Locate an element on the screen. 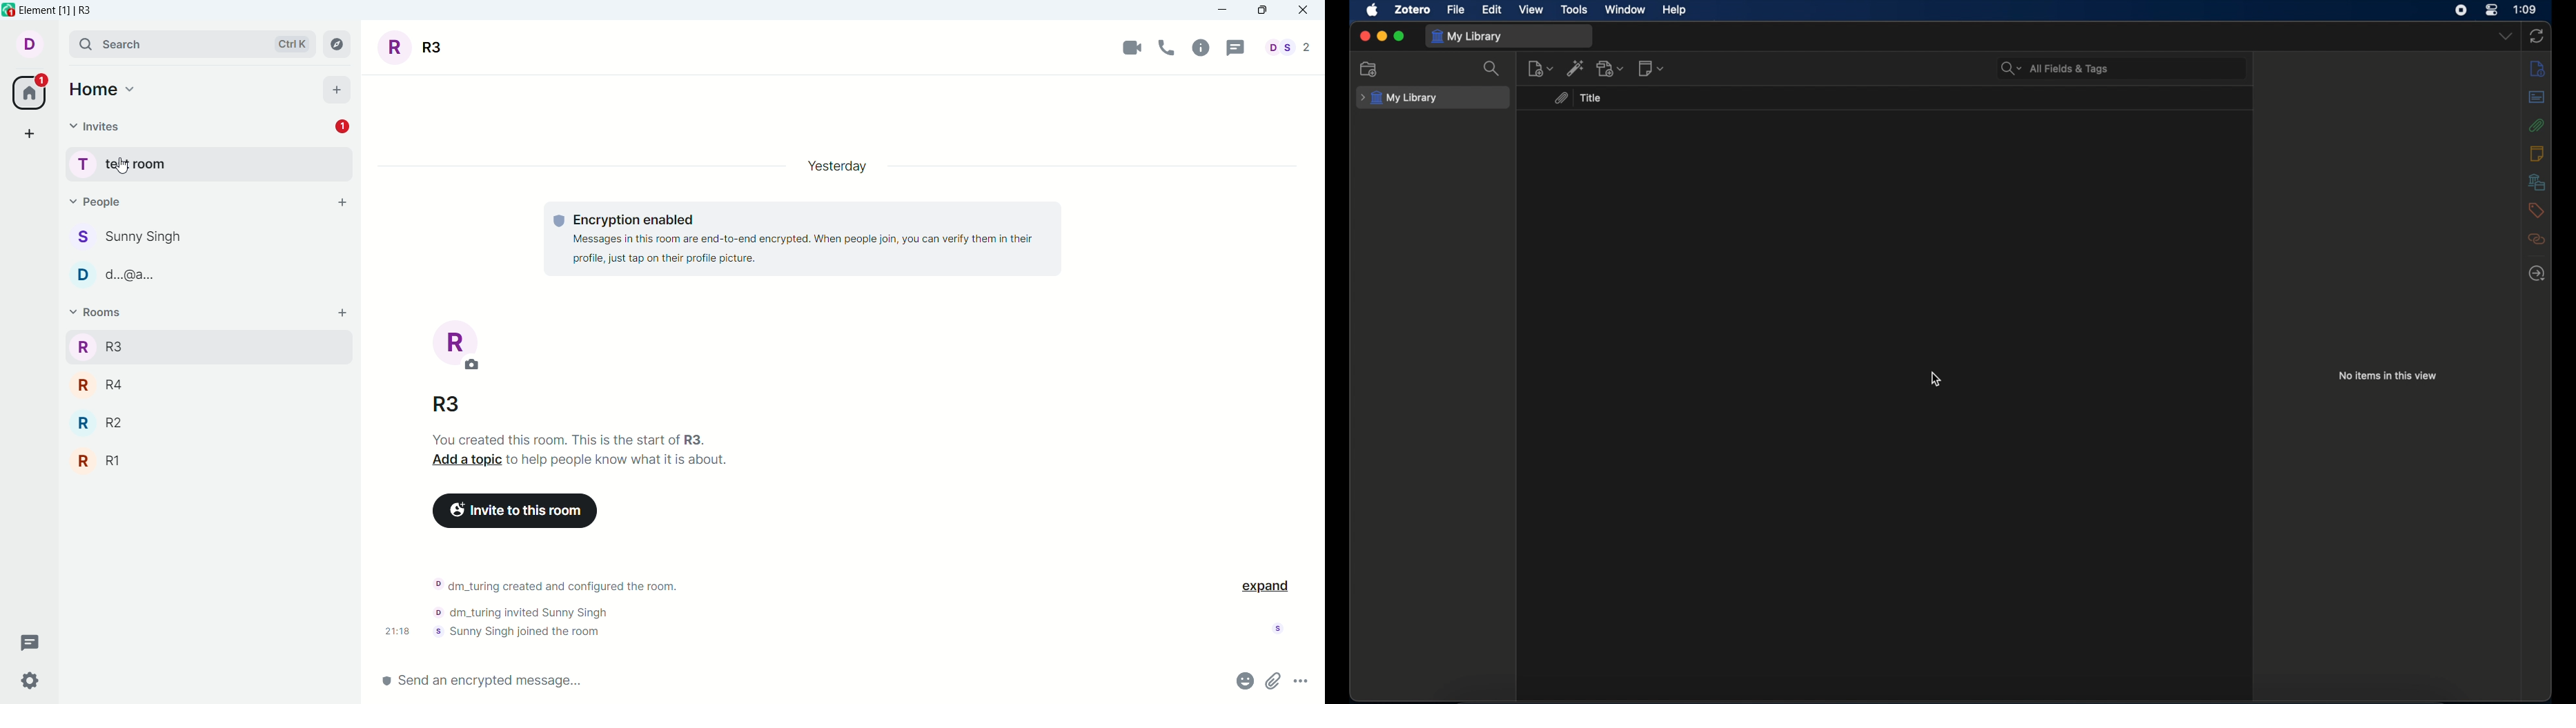  all rooms is located at coordinates (31, 93).